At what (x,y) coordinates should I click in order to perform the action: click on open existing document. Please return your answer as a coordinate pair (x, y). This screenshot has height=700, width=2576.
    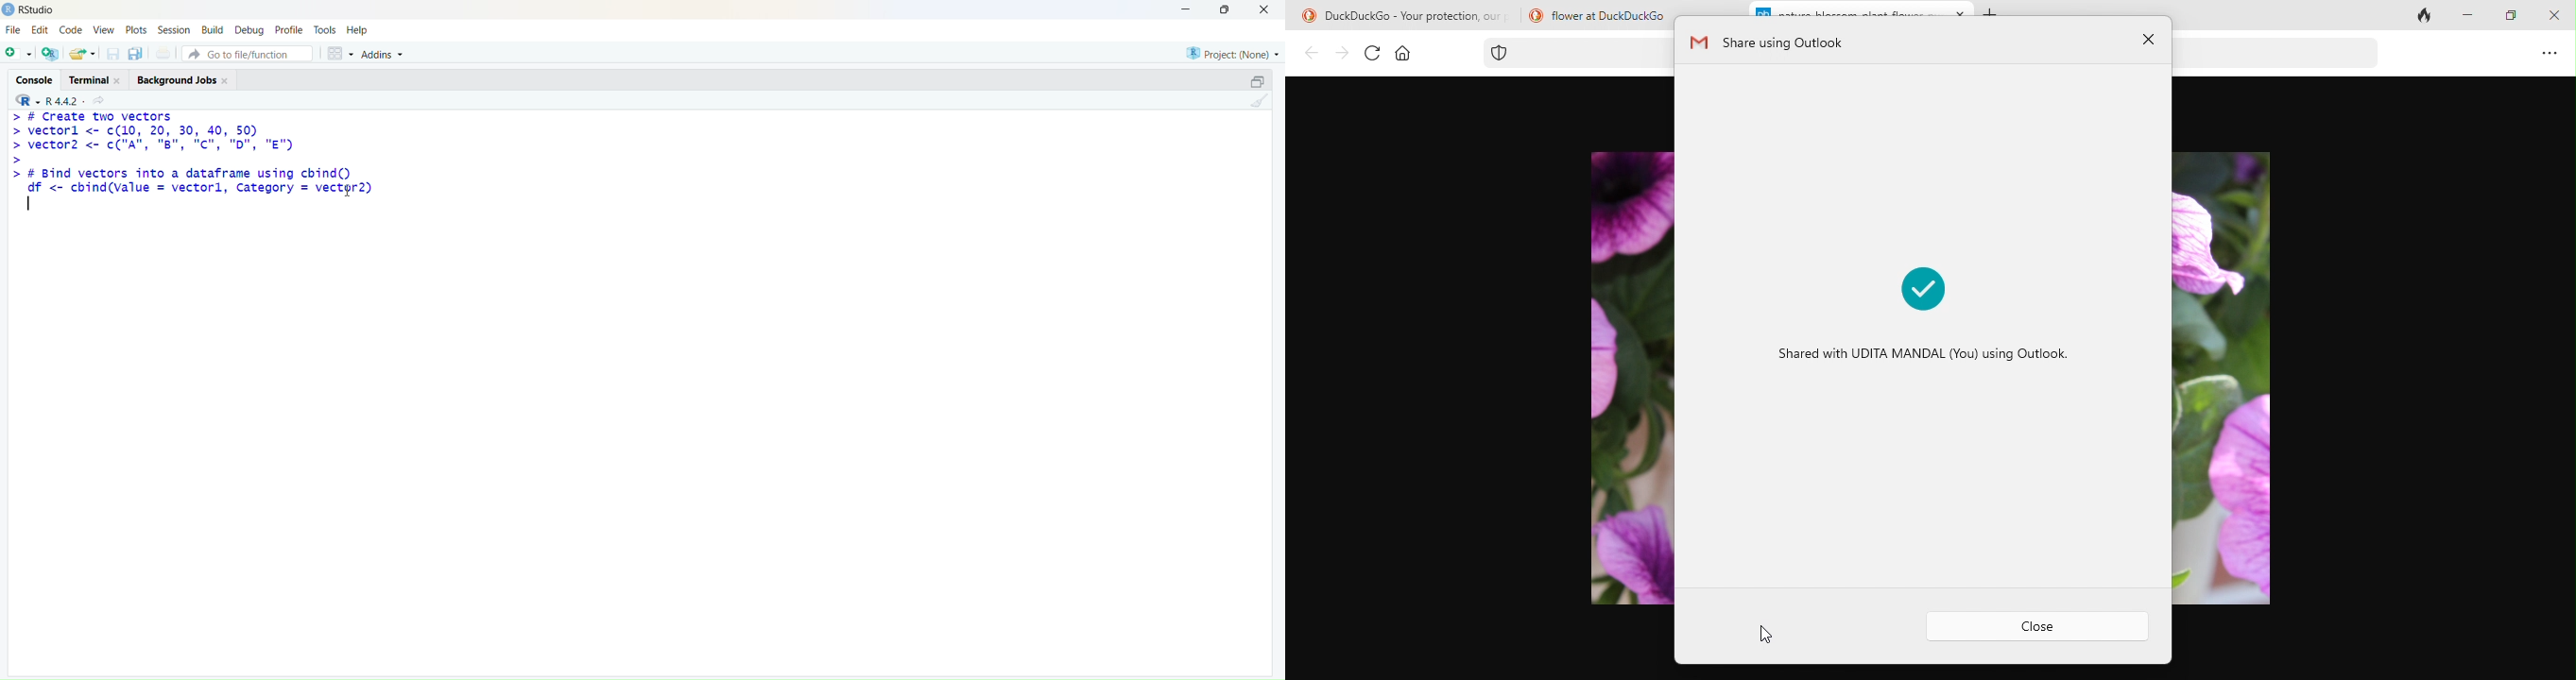
    Looking at the image, I should click on (82, 54).